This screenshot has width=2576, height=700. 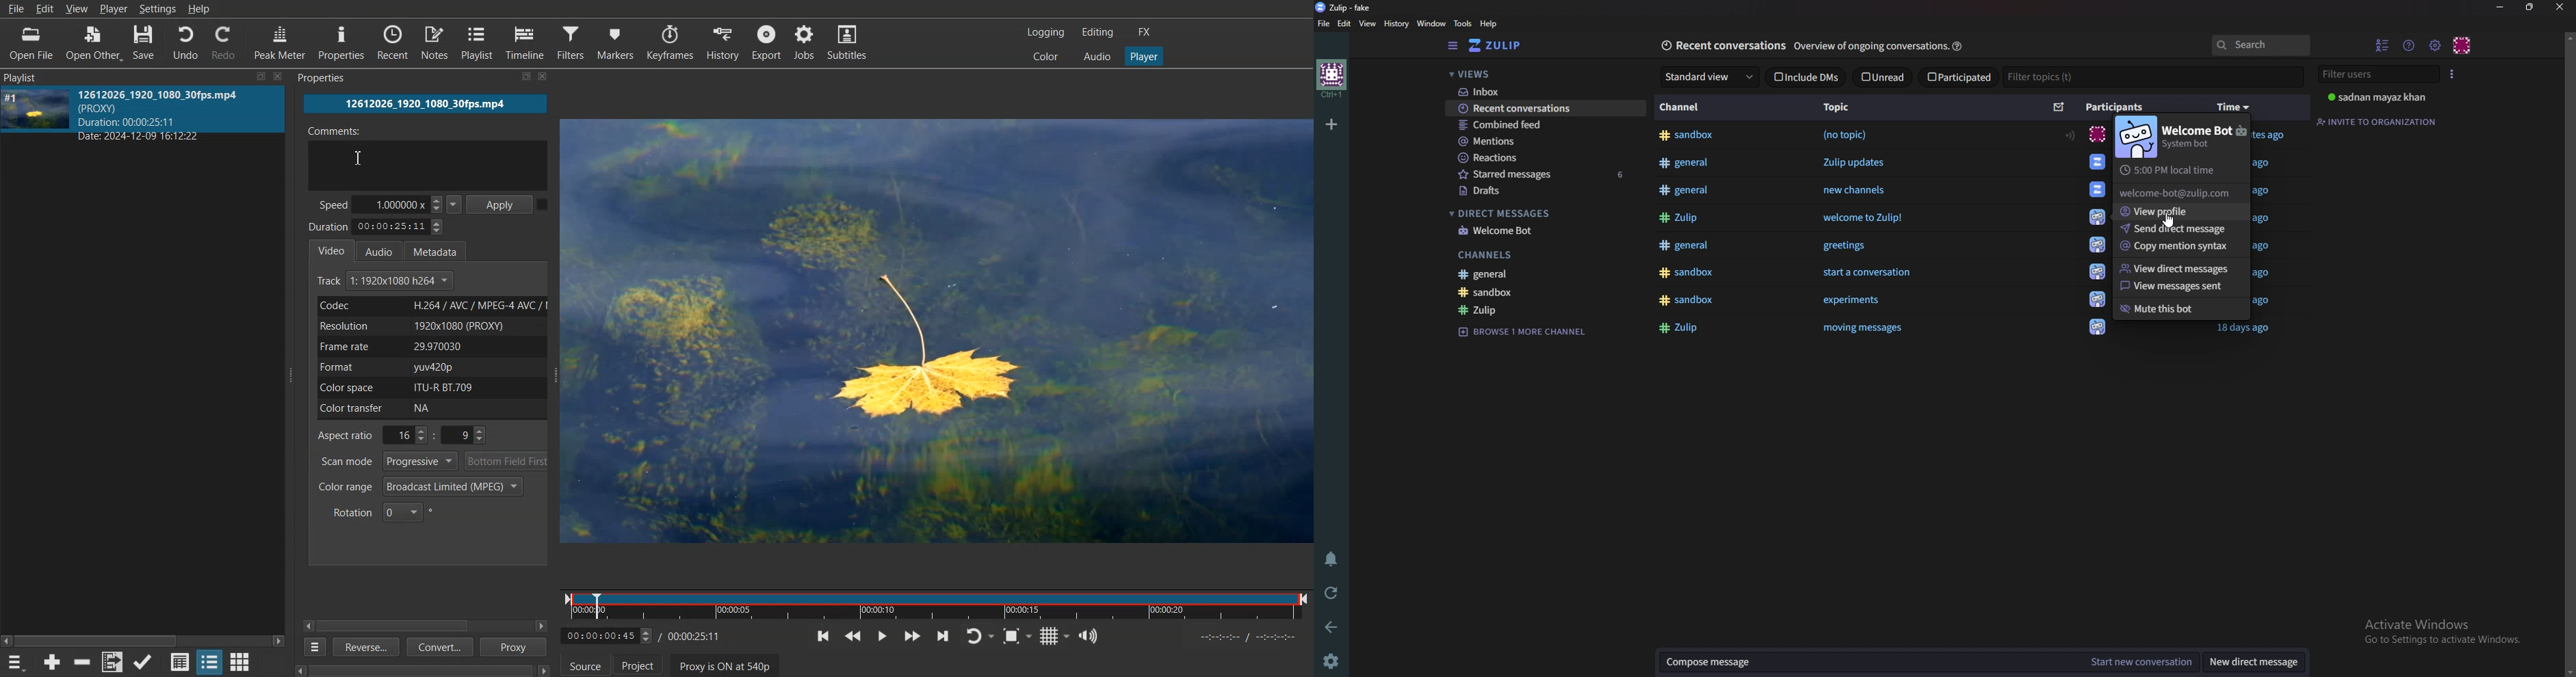 What do you see at coordinates (2178, 246) in the screenshot?
I see `Copy mention syntax` at bounding box center [2178, 246].